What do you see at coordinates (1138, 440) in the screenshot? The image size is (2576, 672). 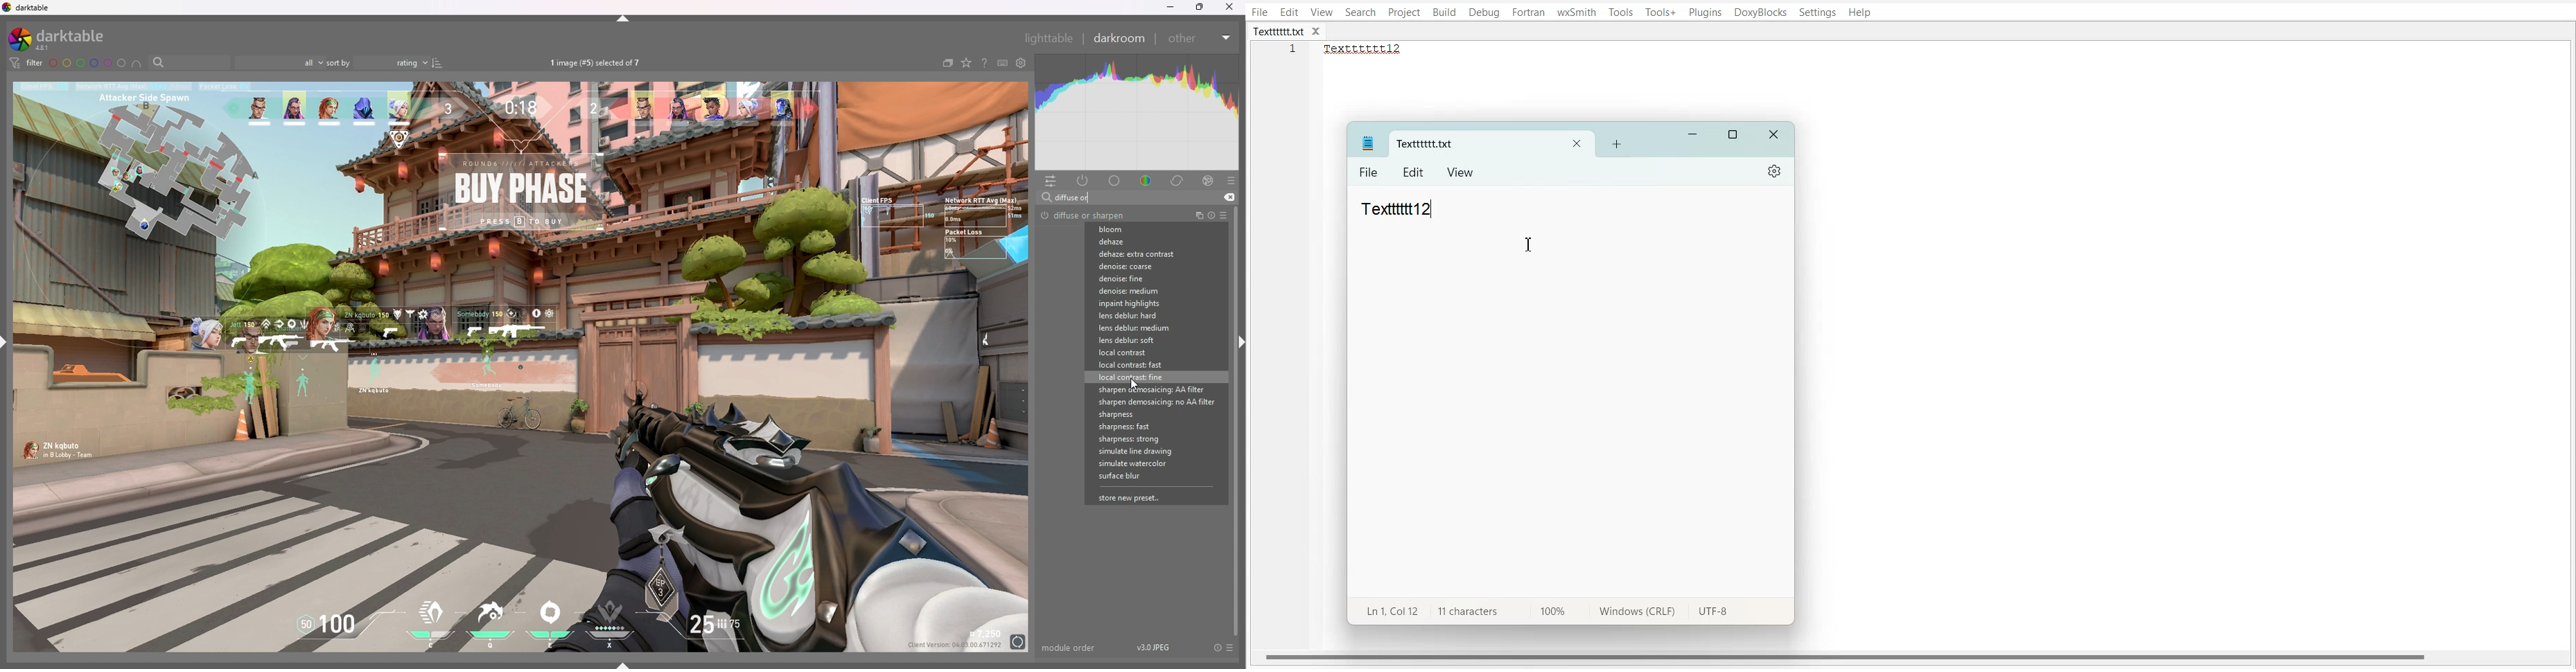 I see `sharpness strong` at bounding box center [1138, 440].